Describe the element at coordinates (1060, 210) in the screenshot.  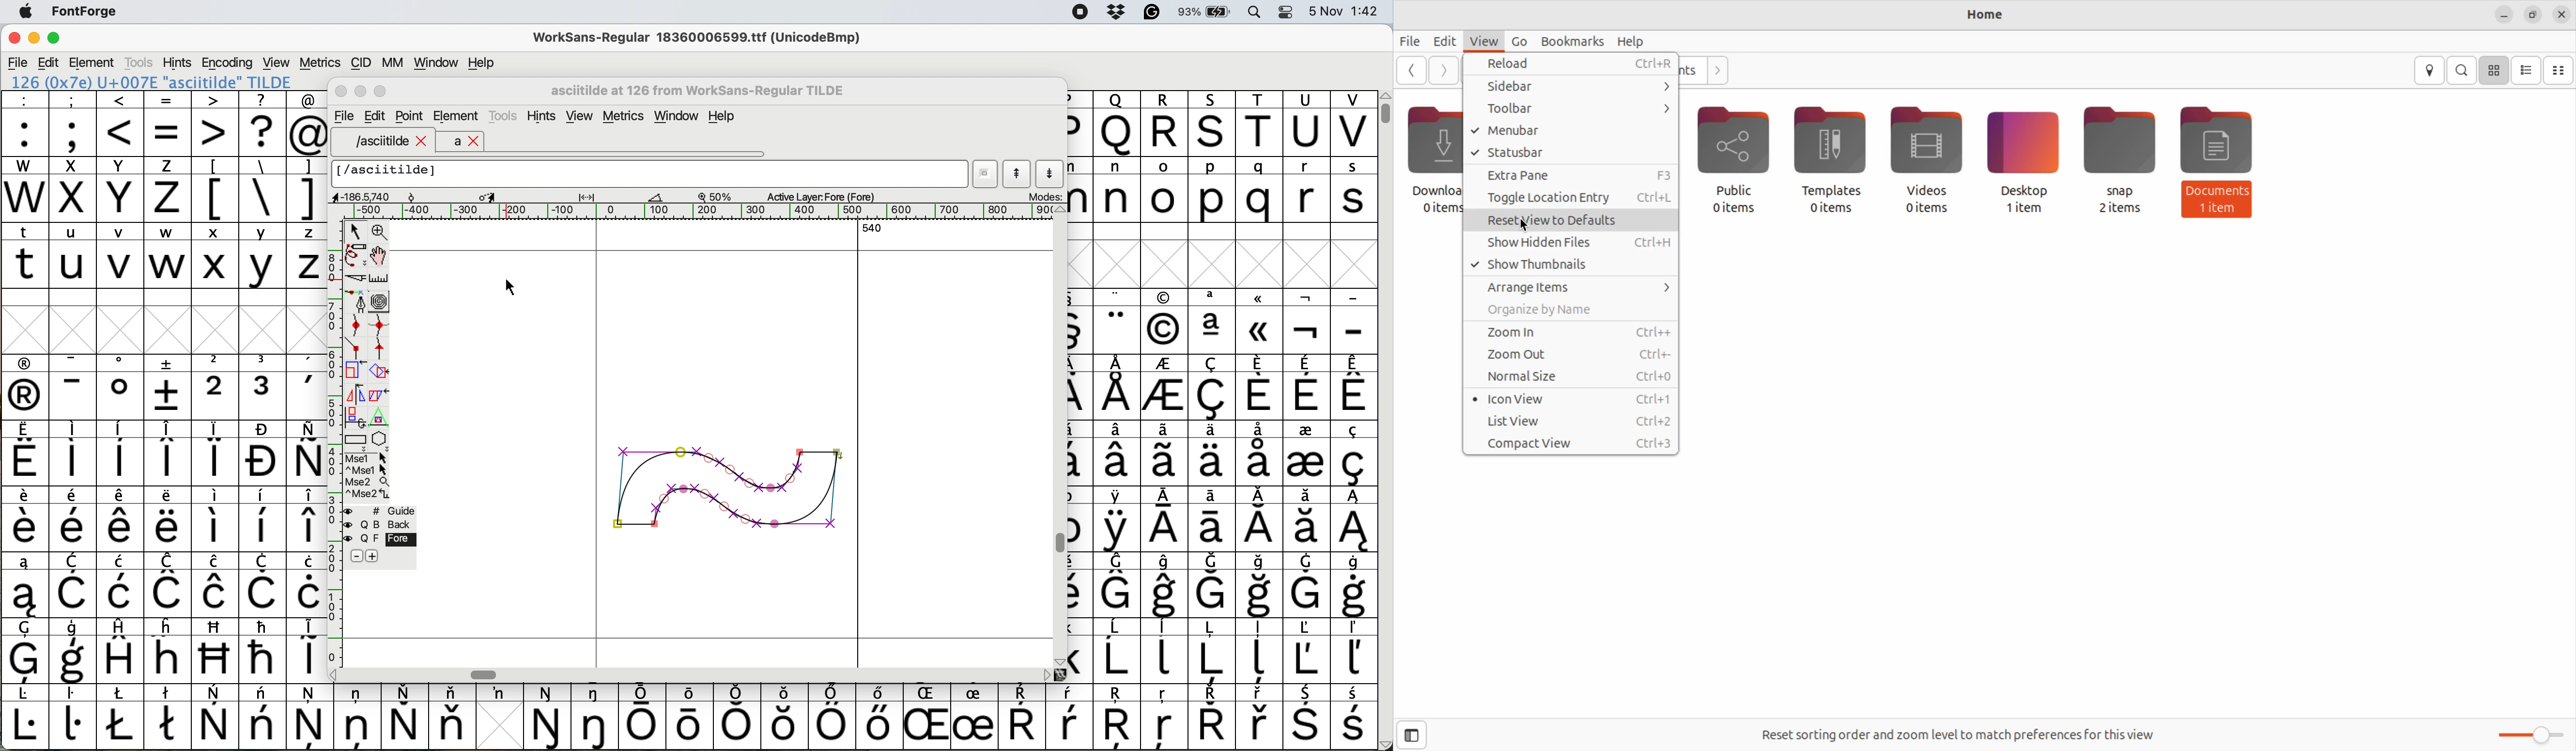
I see `scroll button` at that location.